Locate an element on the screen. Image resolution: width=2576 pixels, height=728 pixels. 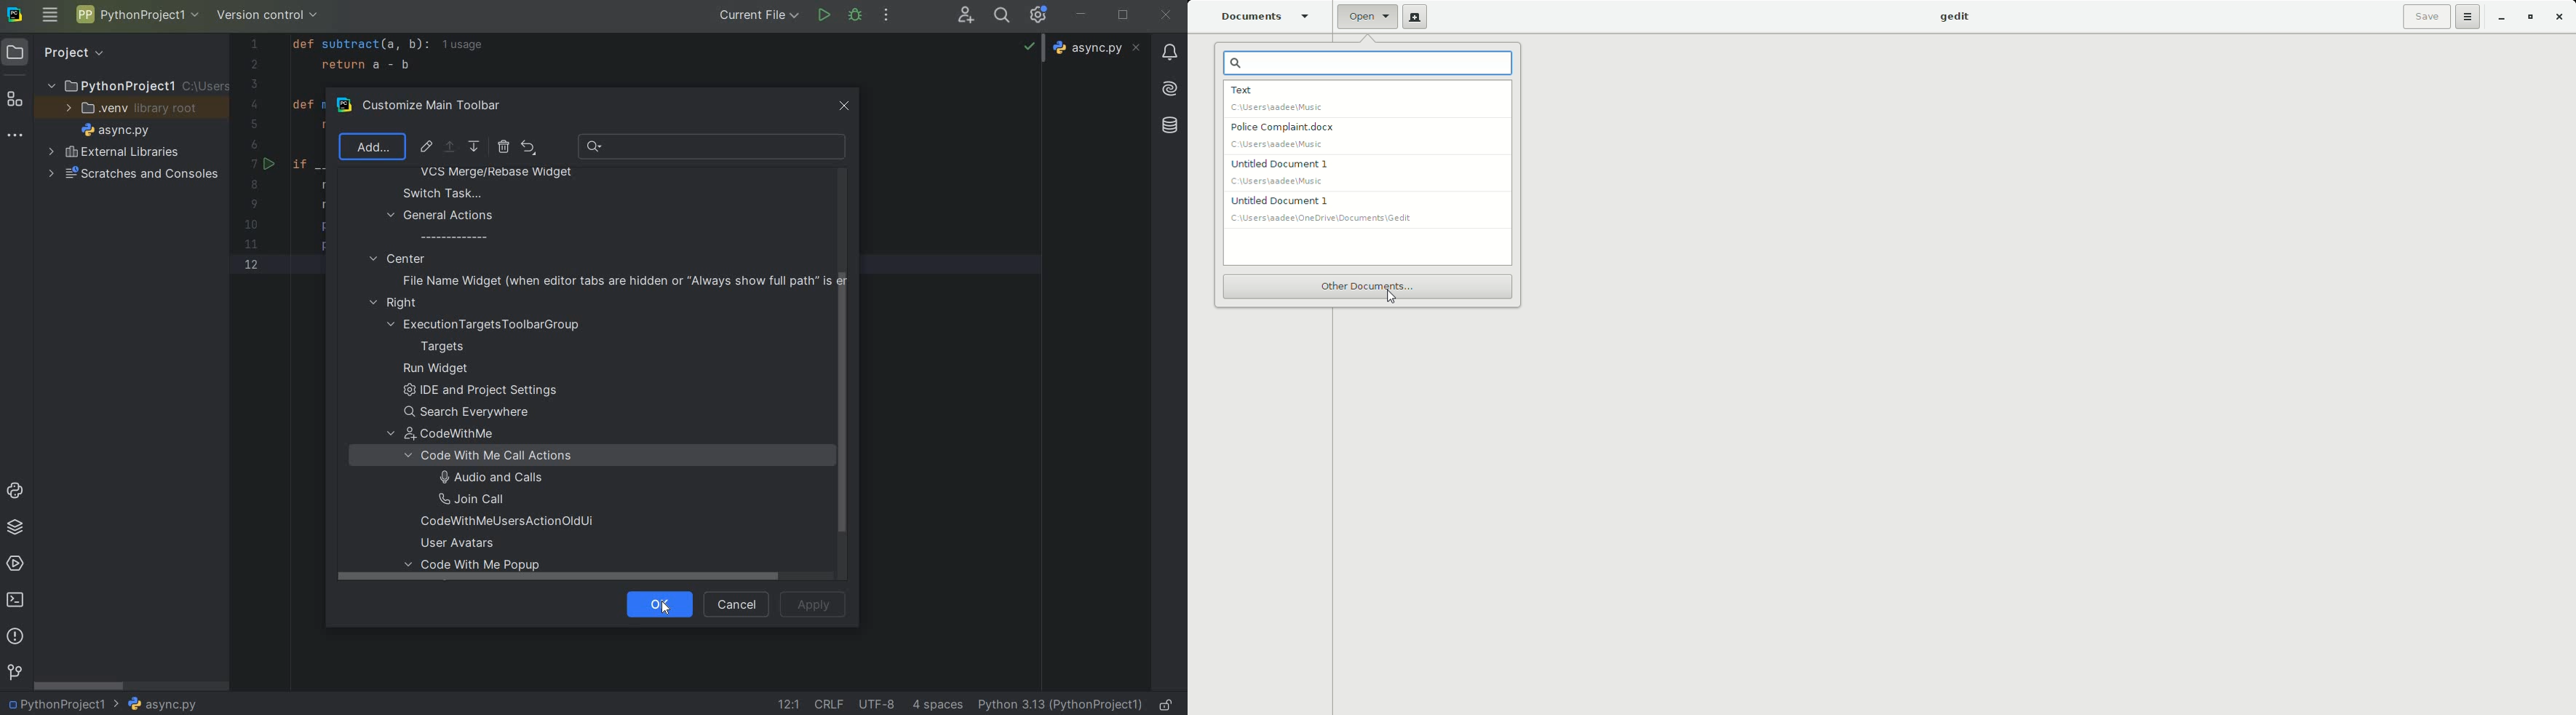
MORE ACTIONS is located at coordinates (887, 15).